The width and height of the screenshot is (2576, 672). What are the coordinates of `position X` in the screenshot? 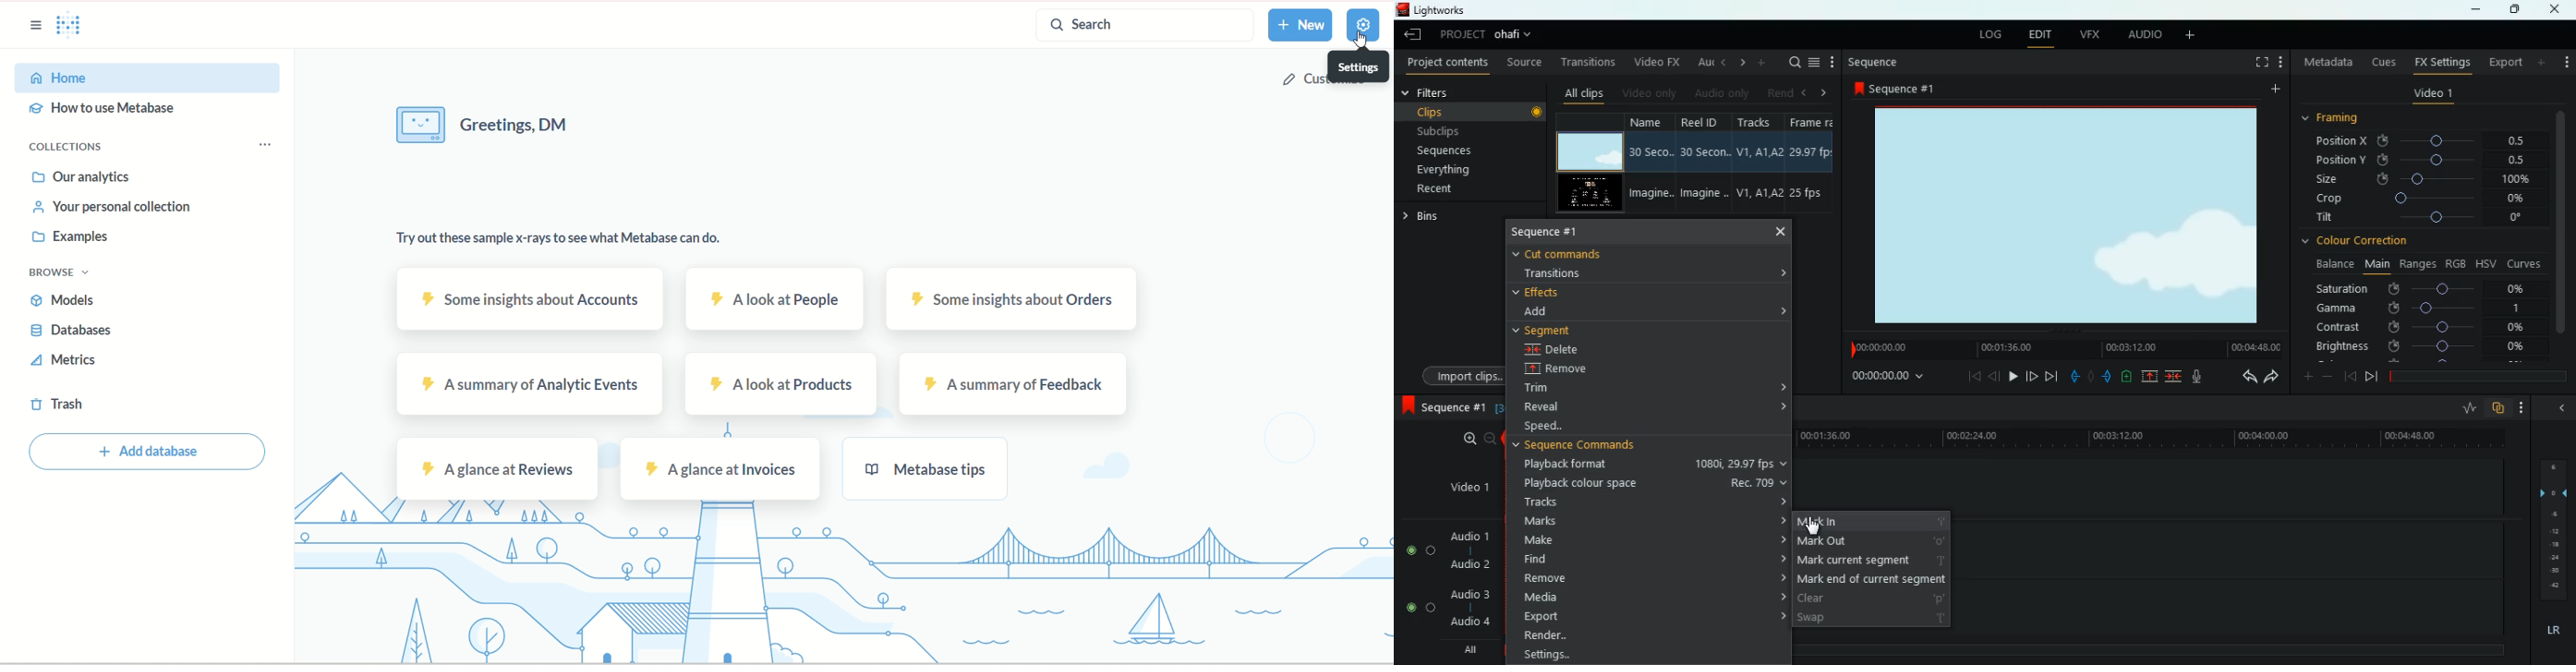 It's located at (2418, 141).